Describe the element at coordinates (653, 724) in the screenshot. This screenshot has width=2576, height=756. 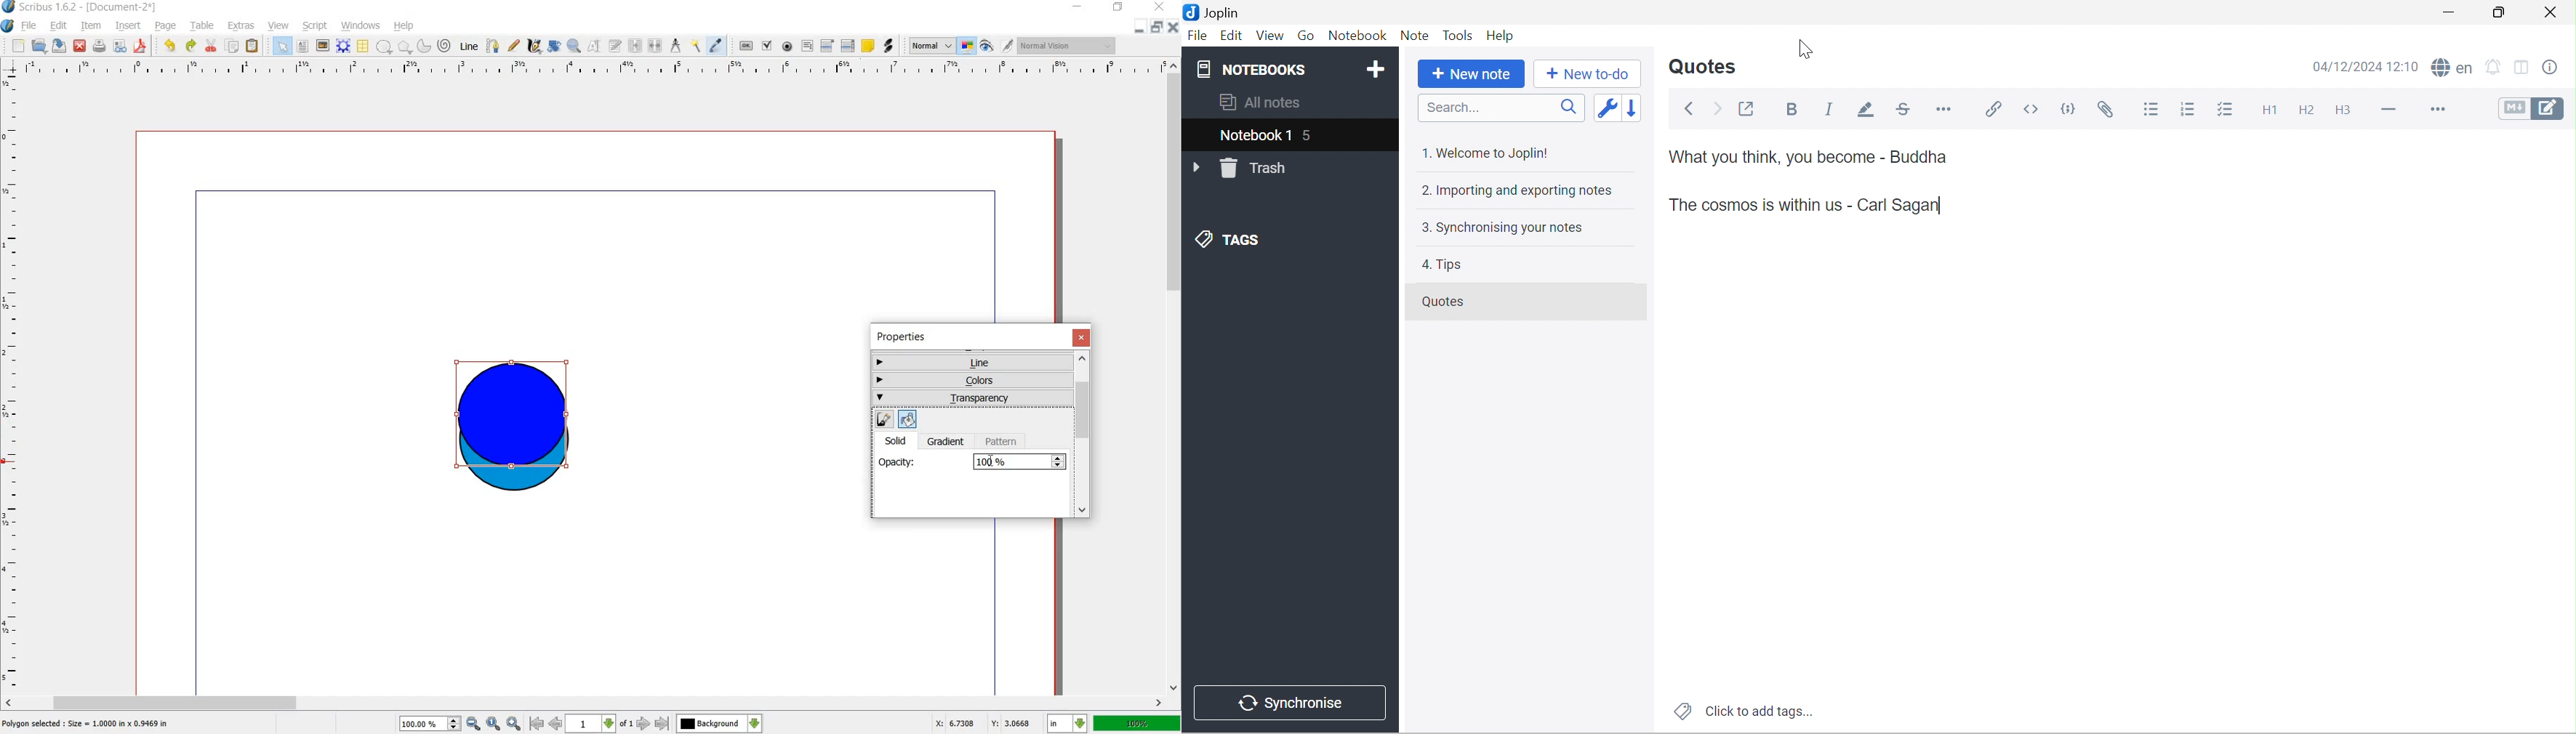
I see `go to next or last page` at that location.